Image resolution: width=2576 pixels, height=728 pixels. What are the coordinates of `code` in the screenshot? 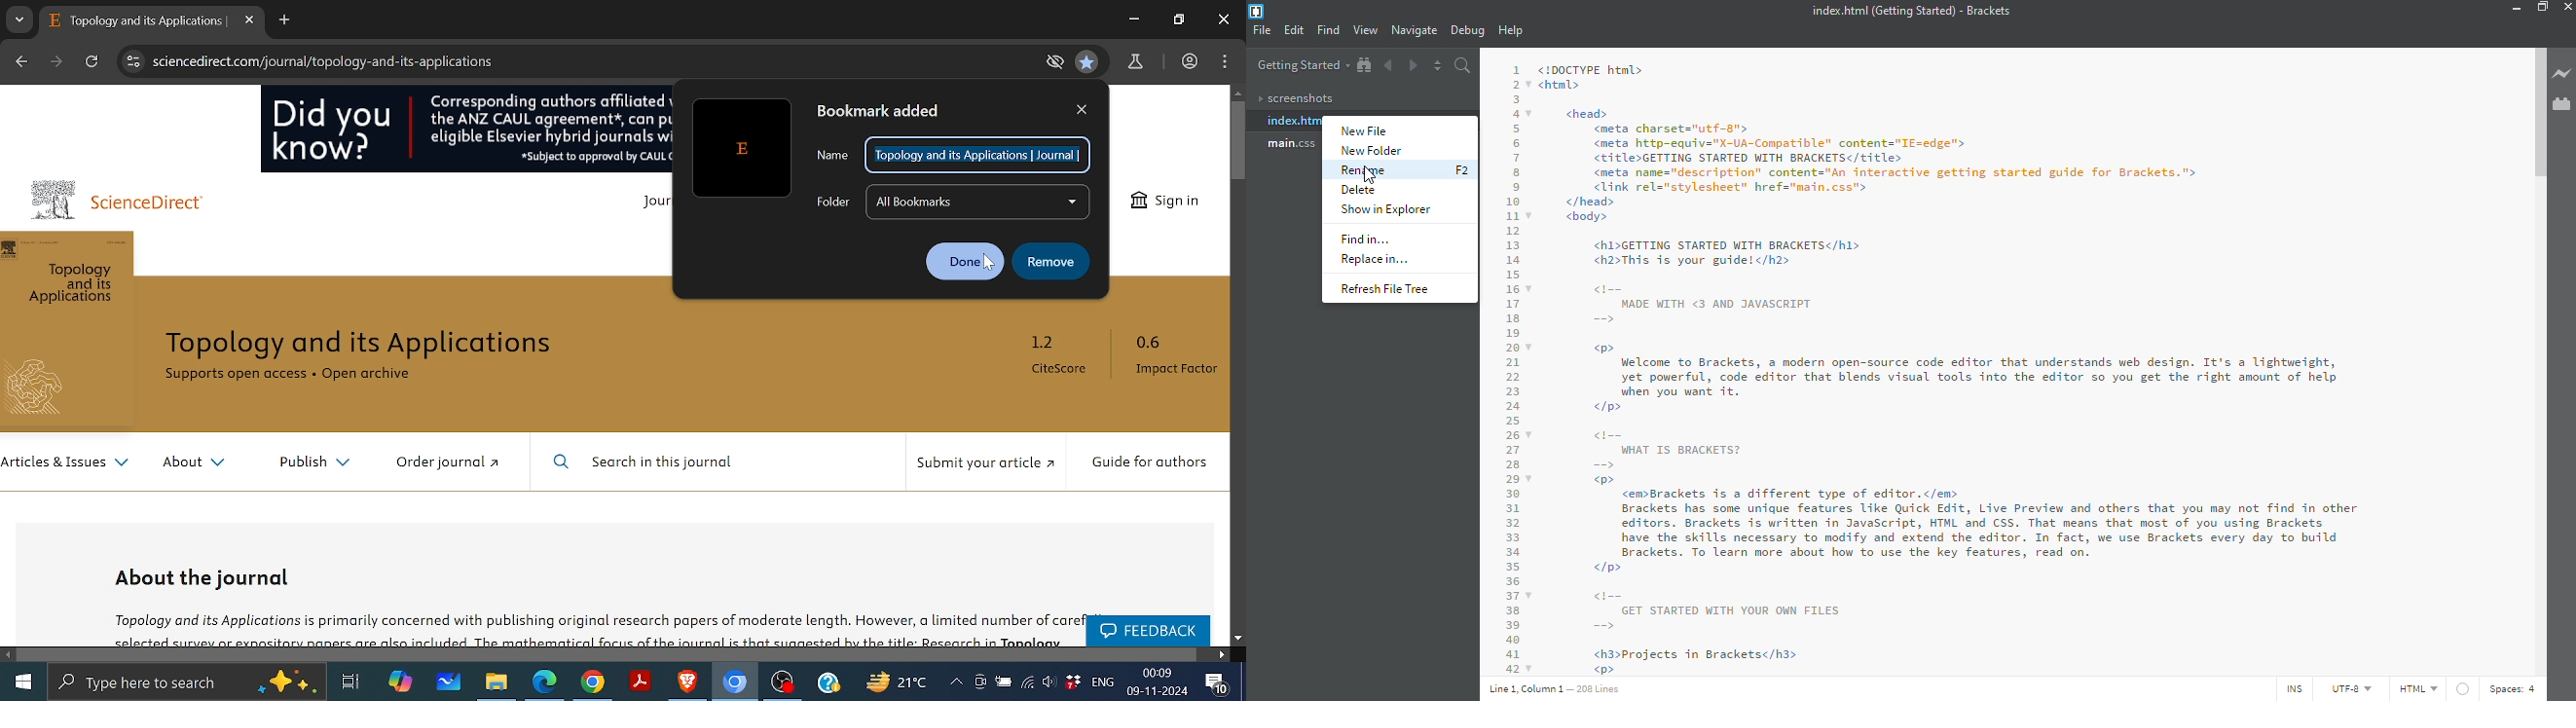 It's located at (2007, 364).